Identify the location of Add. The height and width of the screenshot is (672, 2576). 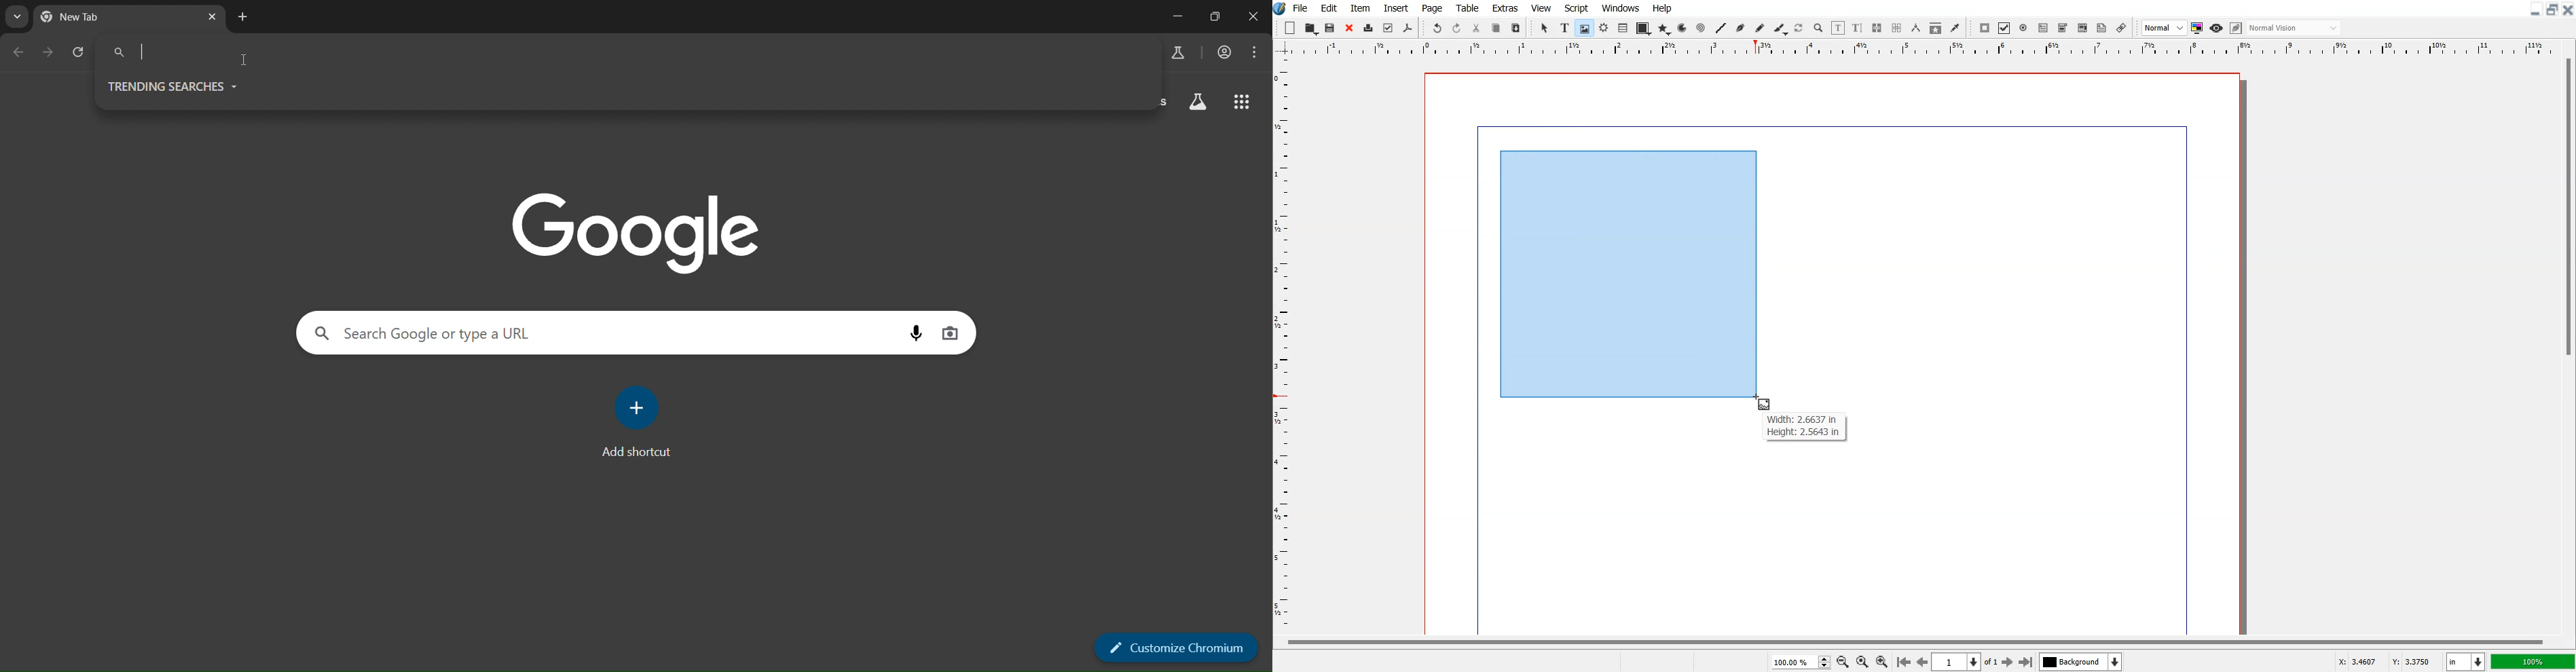
(1291, 27).